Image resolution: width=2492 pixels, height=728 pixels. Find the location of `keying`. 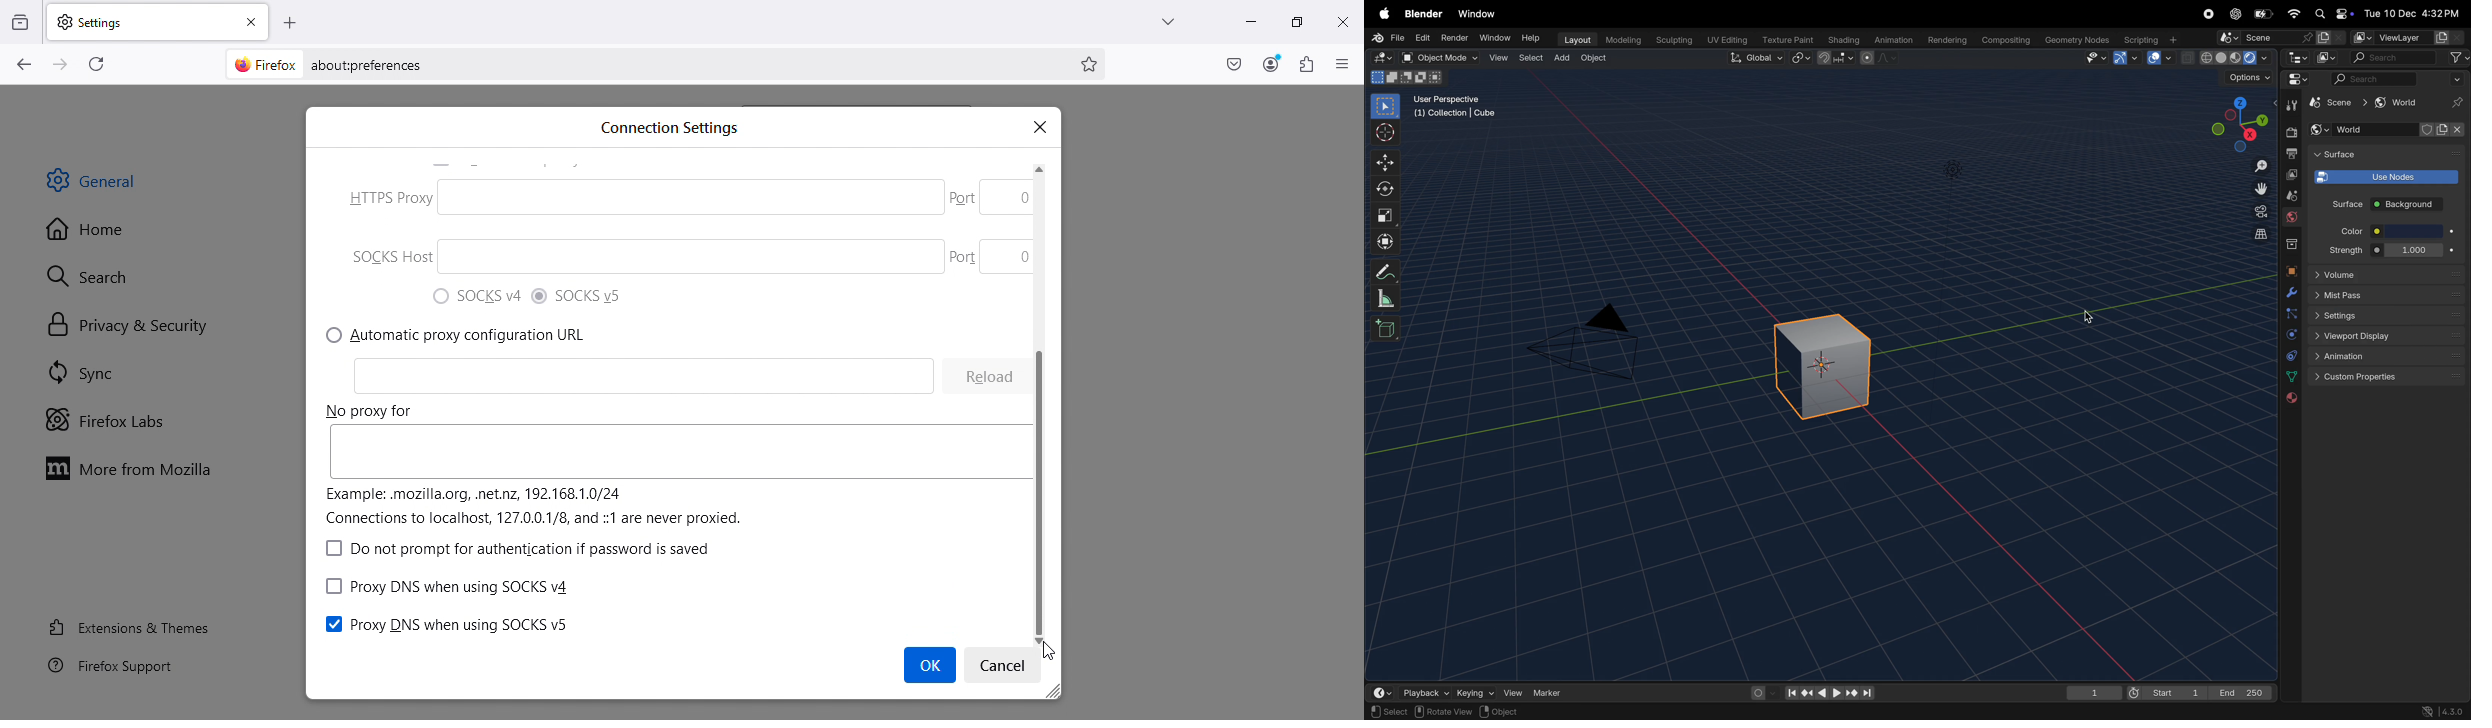

keying is located at coordinates (1475, 691).